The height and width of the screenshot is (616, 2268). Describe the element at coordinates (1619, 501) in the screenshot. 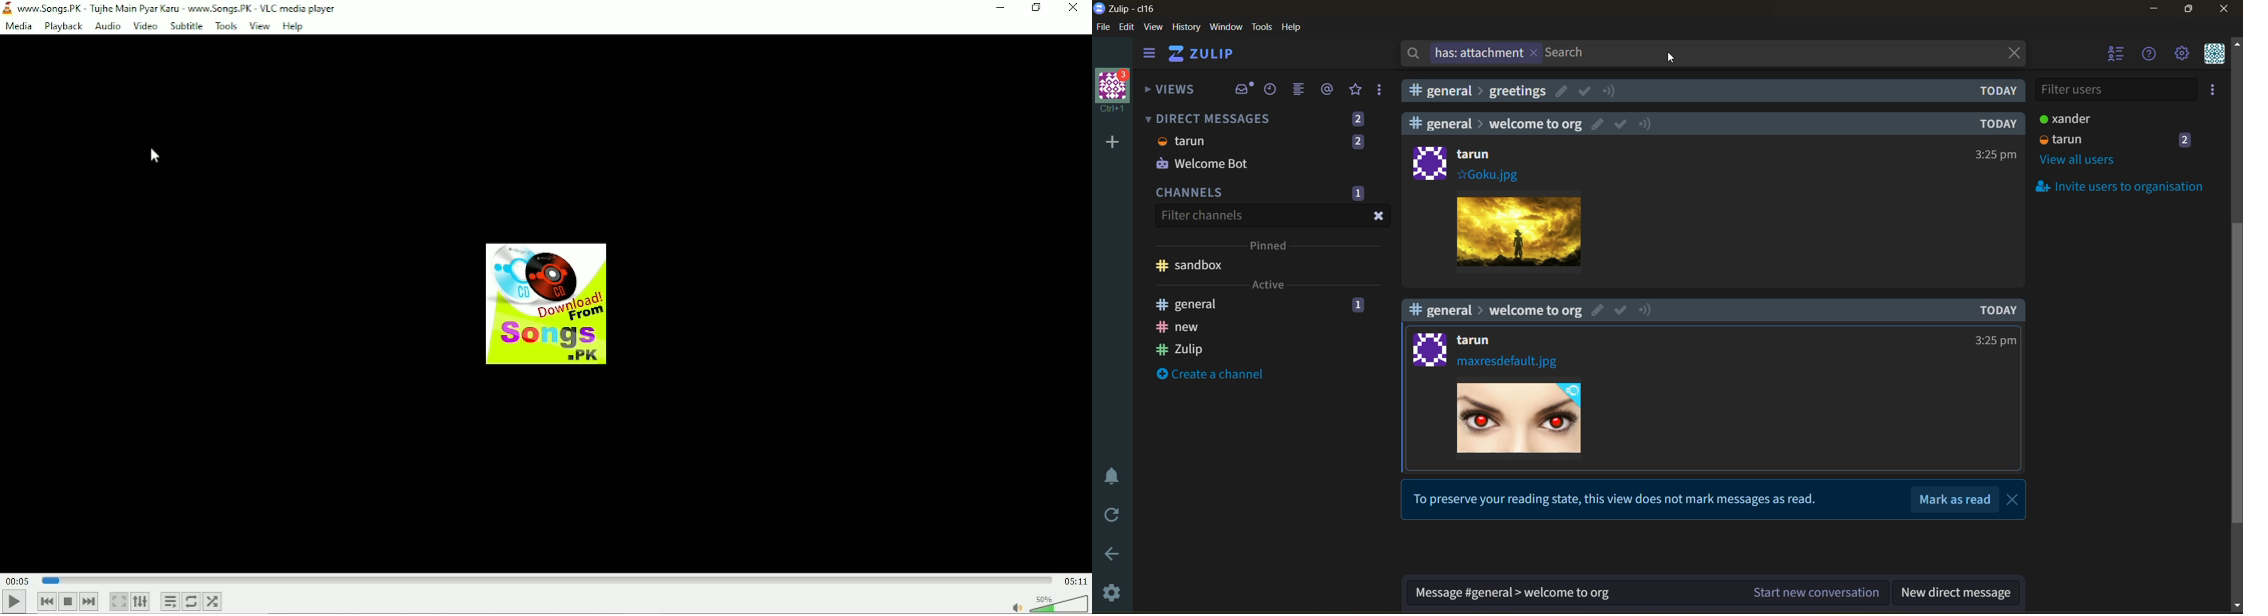

I see `To preserve your reading state, this view does not mark messages as read.` at that location.